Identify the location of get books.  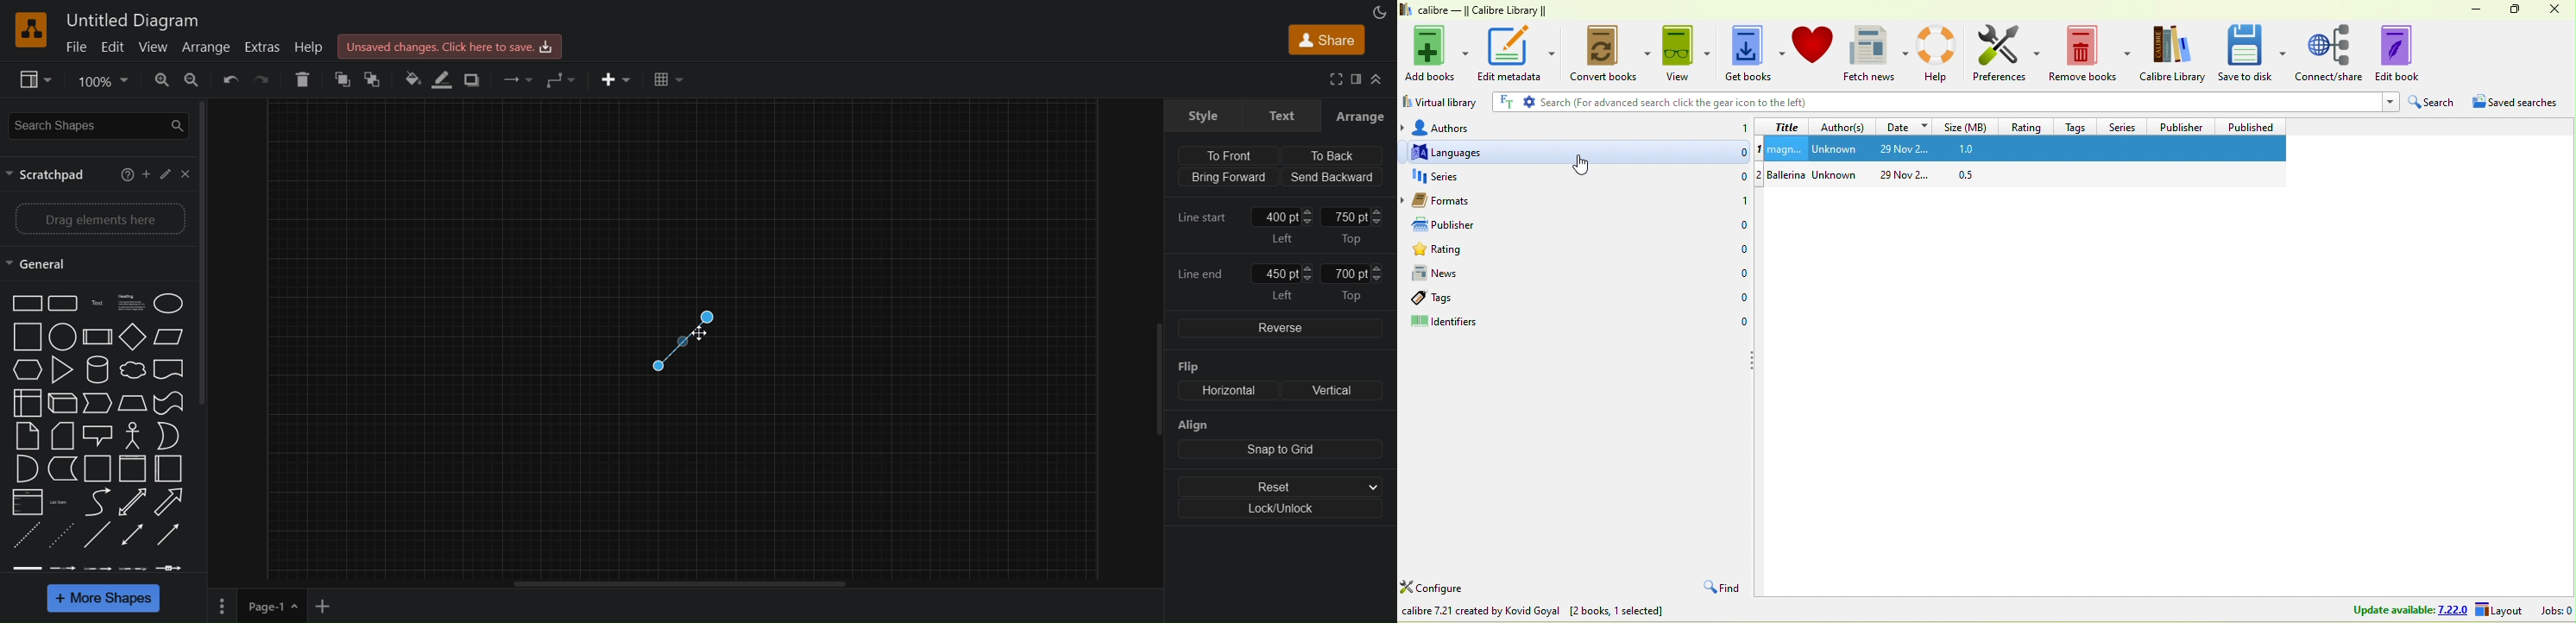
(1756, 53).